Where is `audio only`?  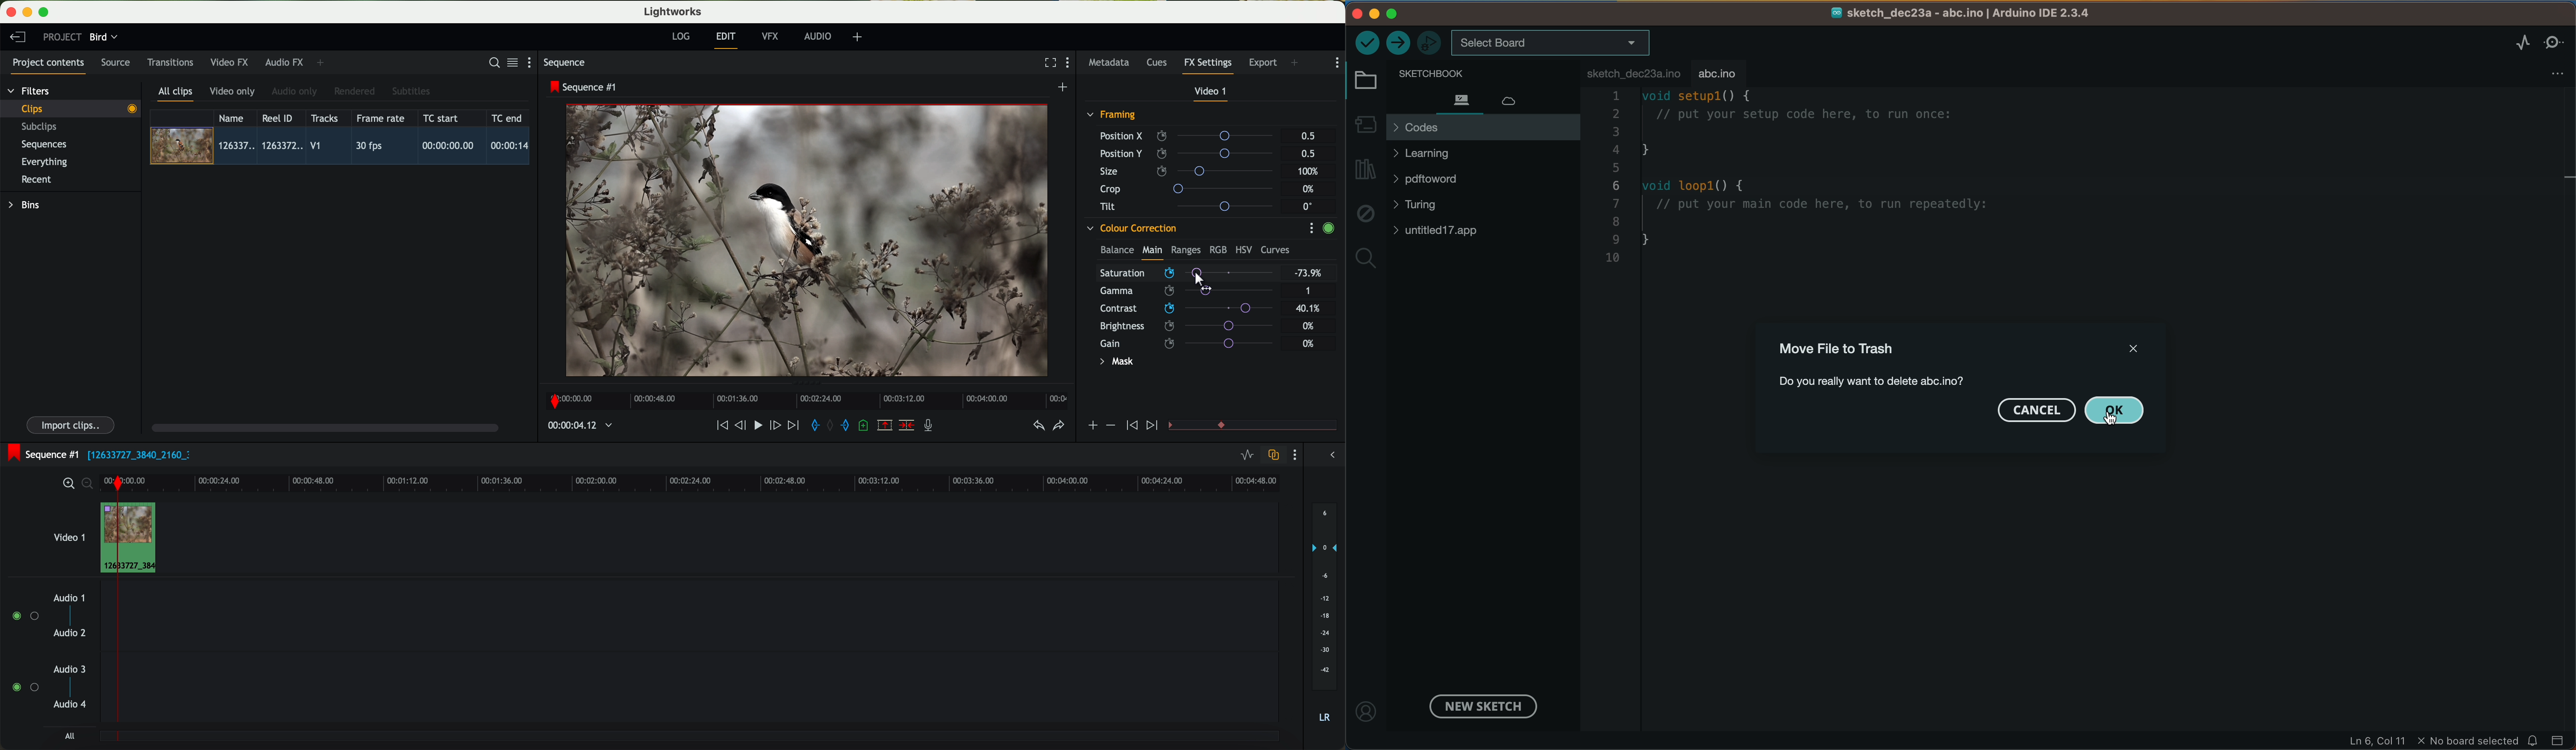 audio only is located at coordinates (295, 91).